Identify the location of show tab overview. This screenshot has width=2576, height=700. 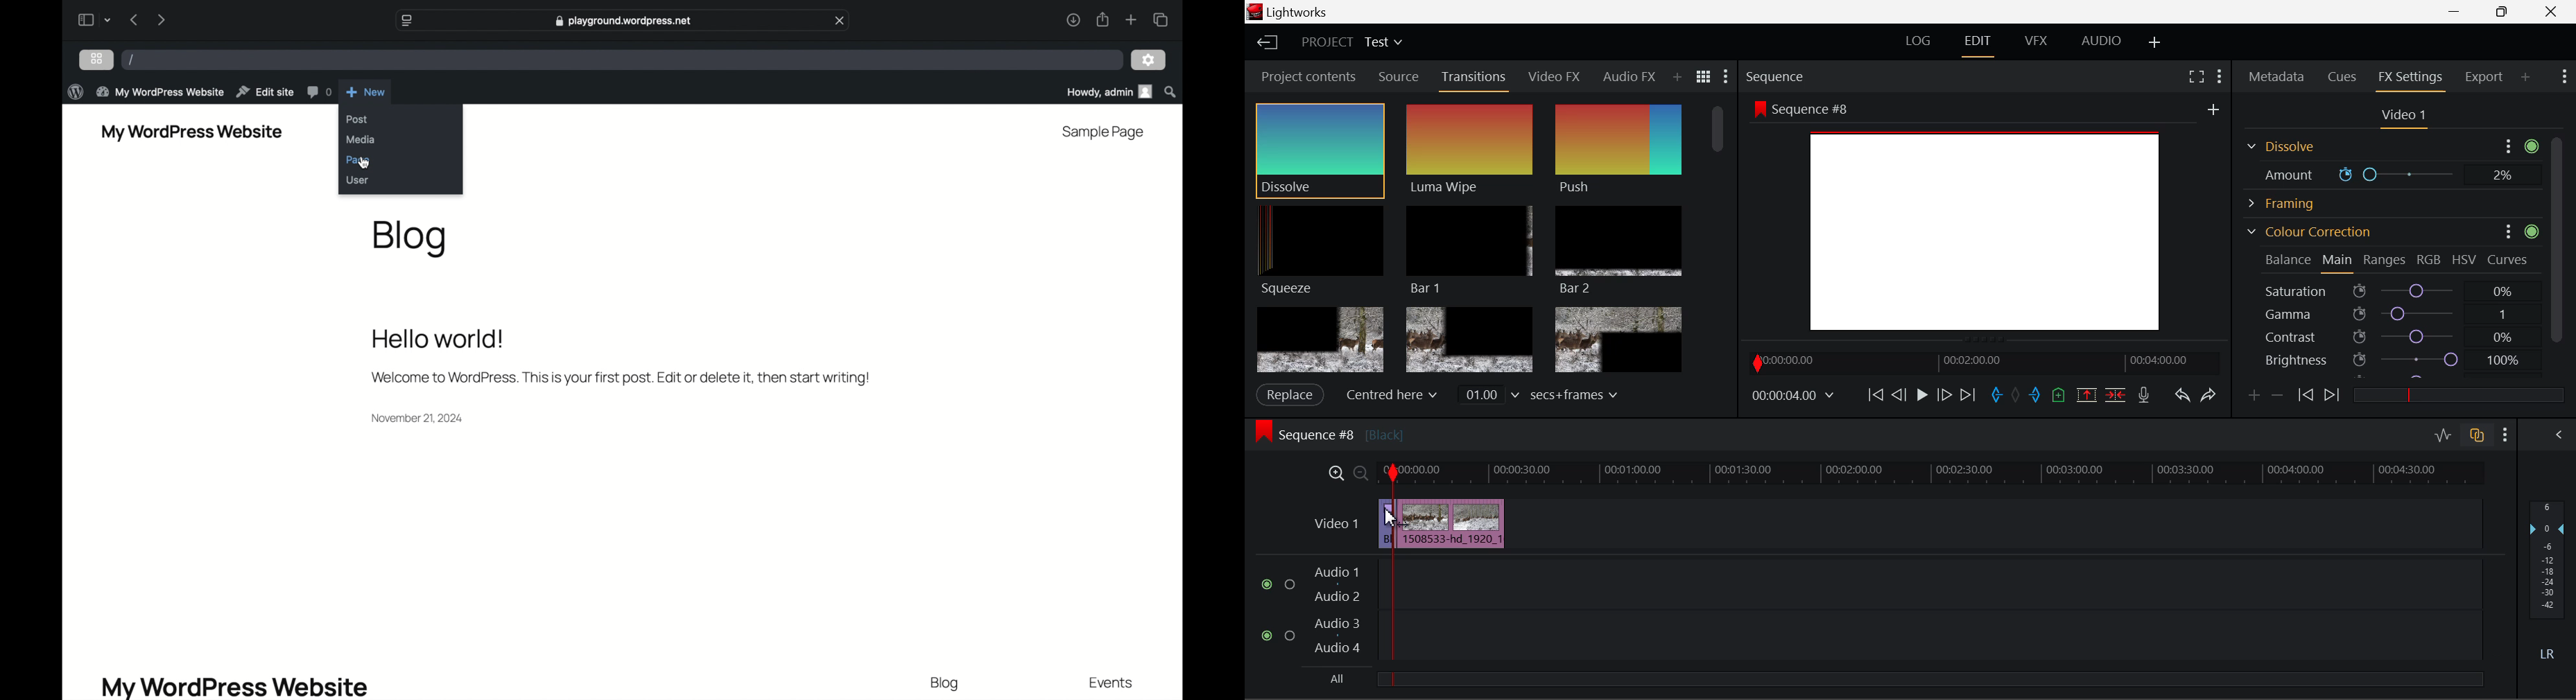
(1161, 20).